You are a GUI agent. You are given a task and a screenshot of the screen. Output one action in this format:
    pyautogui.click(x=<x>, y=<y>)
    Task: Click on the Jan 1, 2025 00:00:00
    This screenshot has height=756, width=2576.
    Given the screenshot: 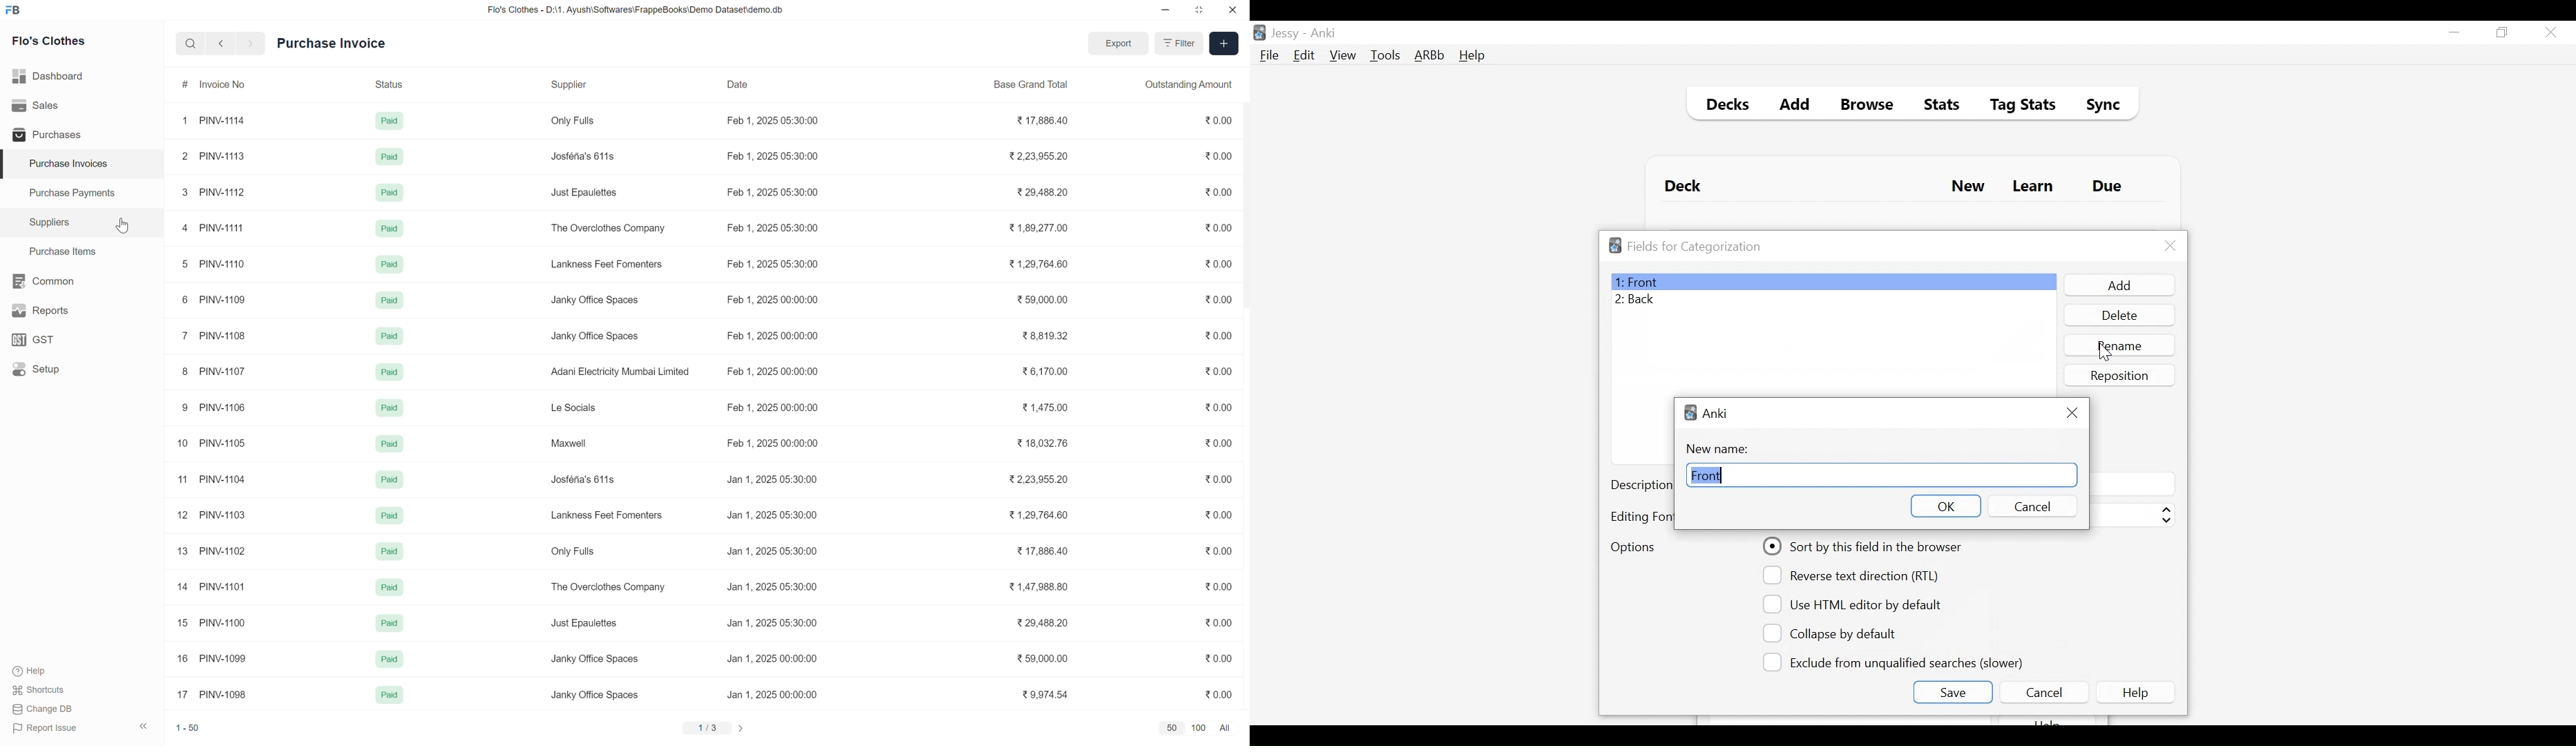 What is the action you would take?
    pyautogui.click(x=770, y=659)
    